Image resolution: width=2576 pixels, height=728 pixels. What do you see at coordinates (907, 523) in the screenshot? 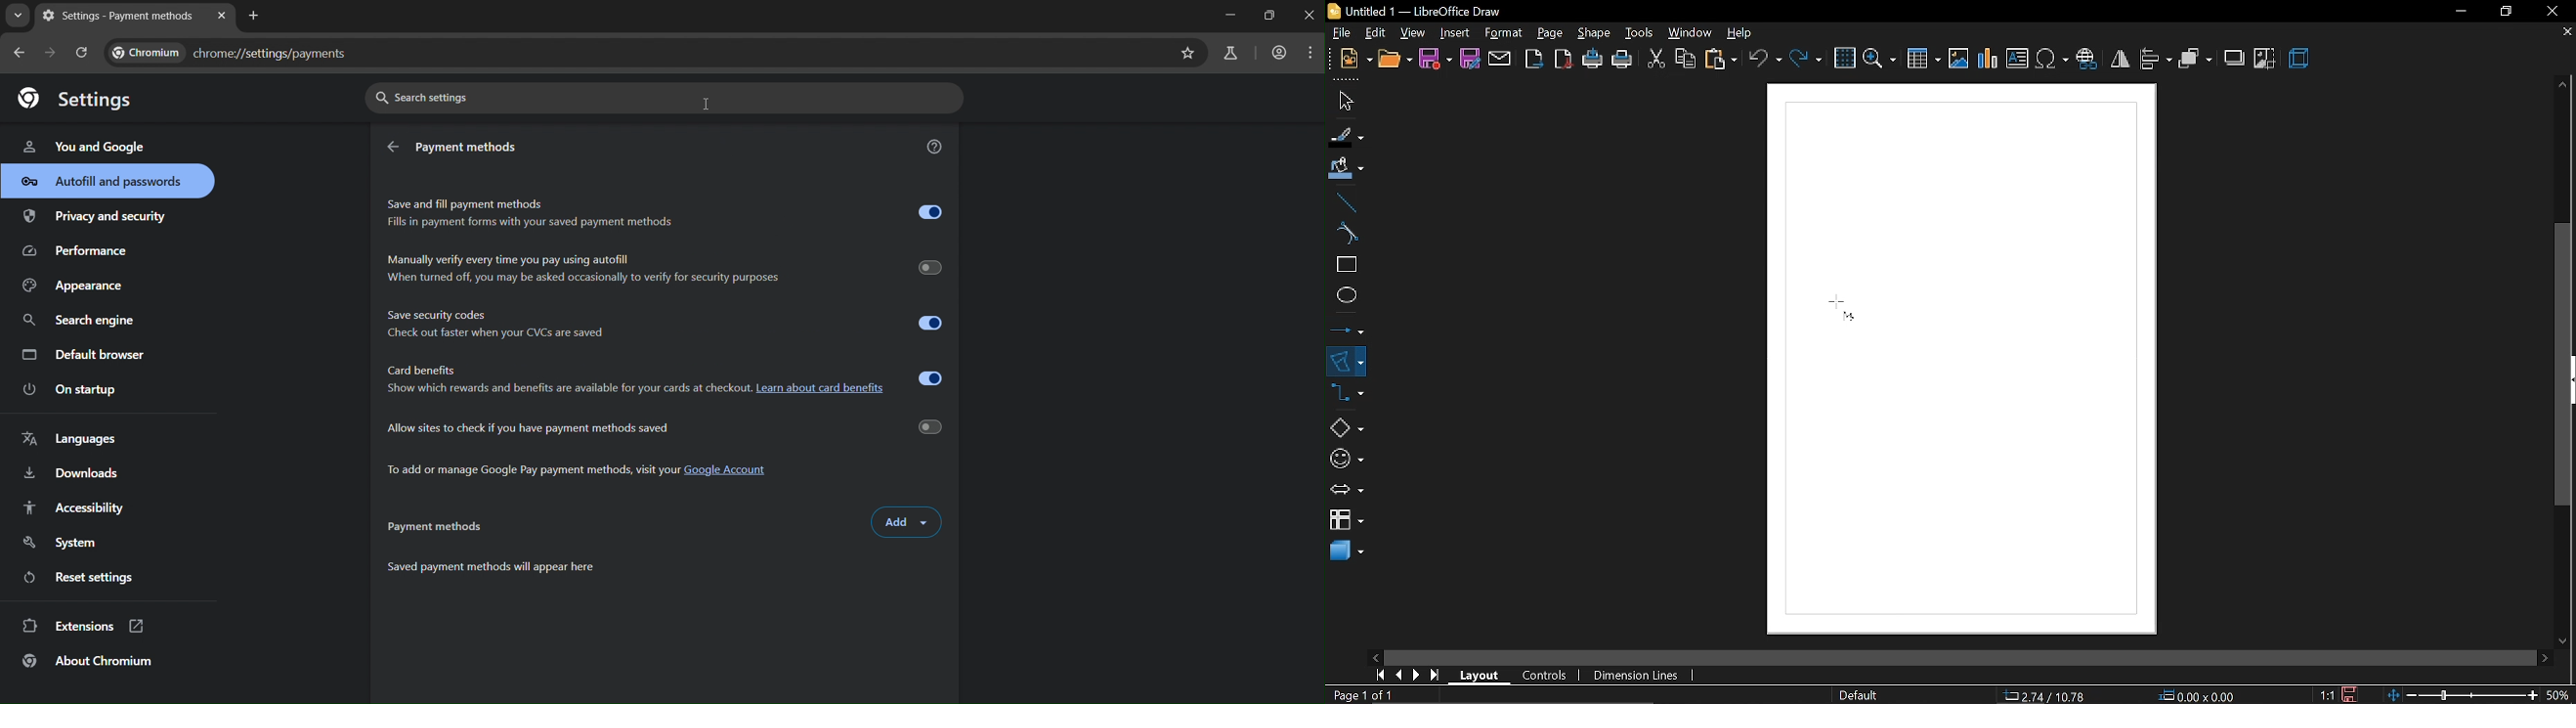
I see `add` at bounding box center [907, 523].